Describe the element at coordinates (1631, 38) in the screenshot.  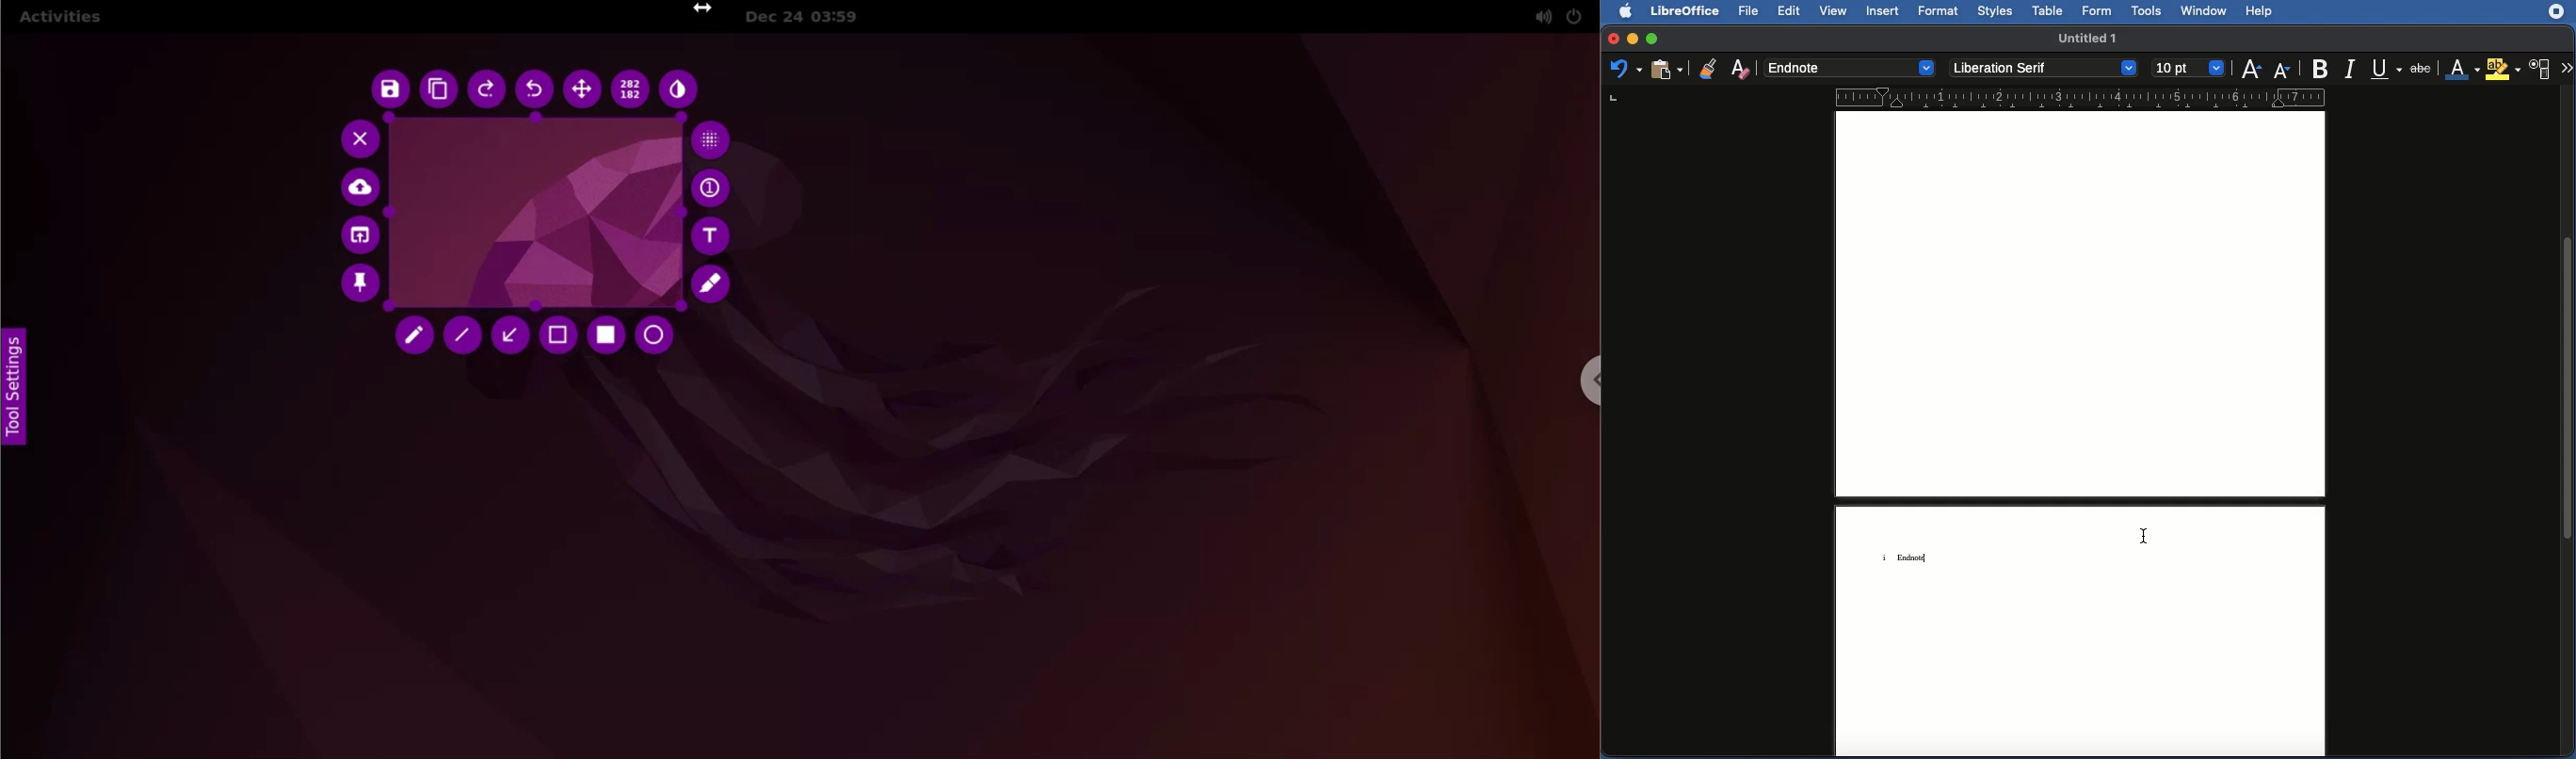
I see `Minimize` at that location.